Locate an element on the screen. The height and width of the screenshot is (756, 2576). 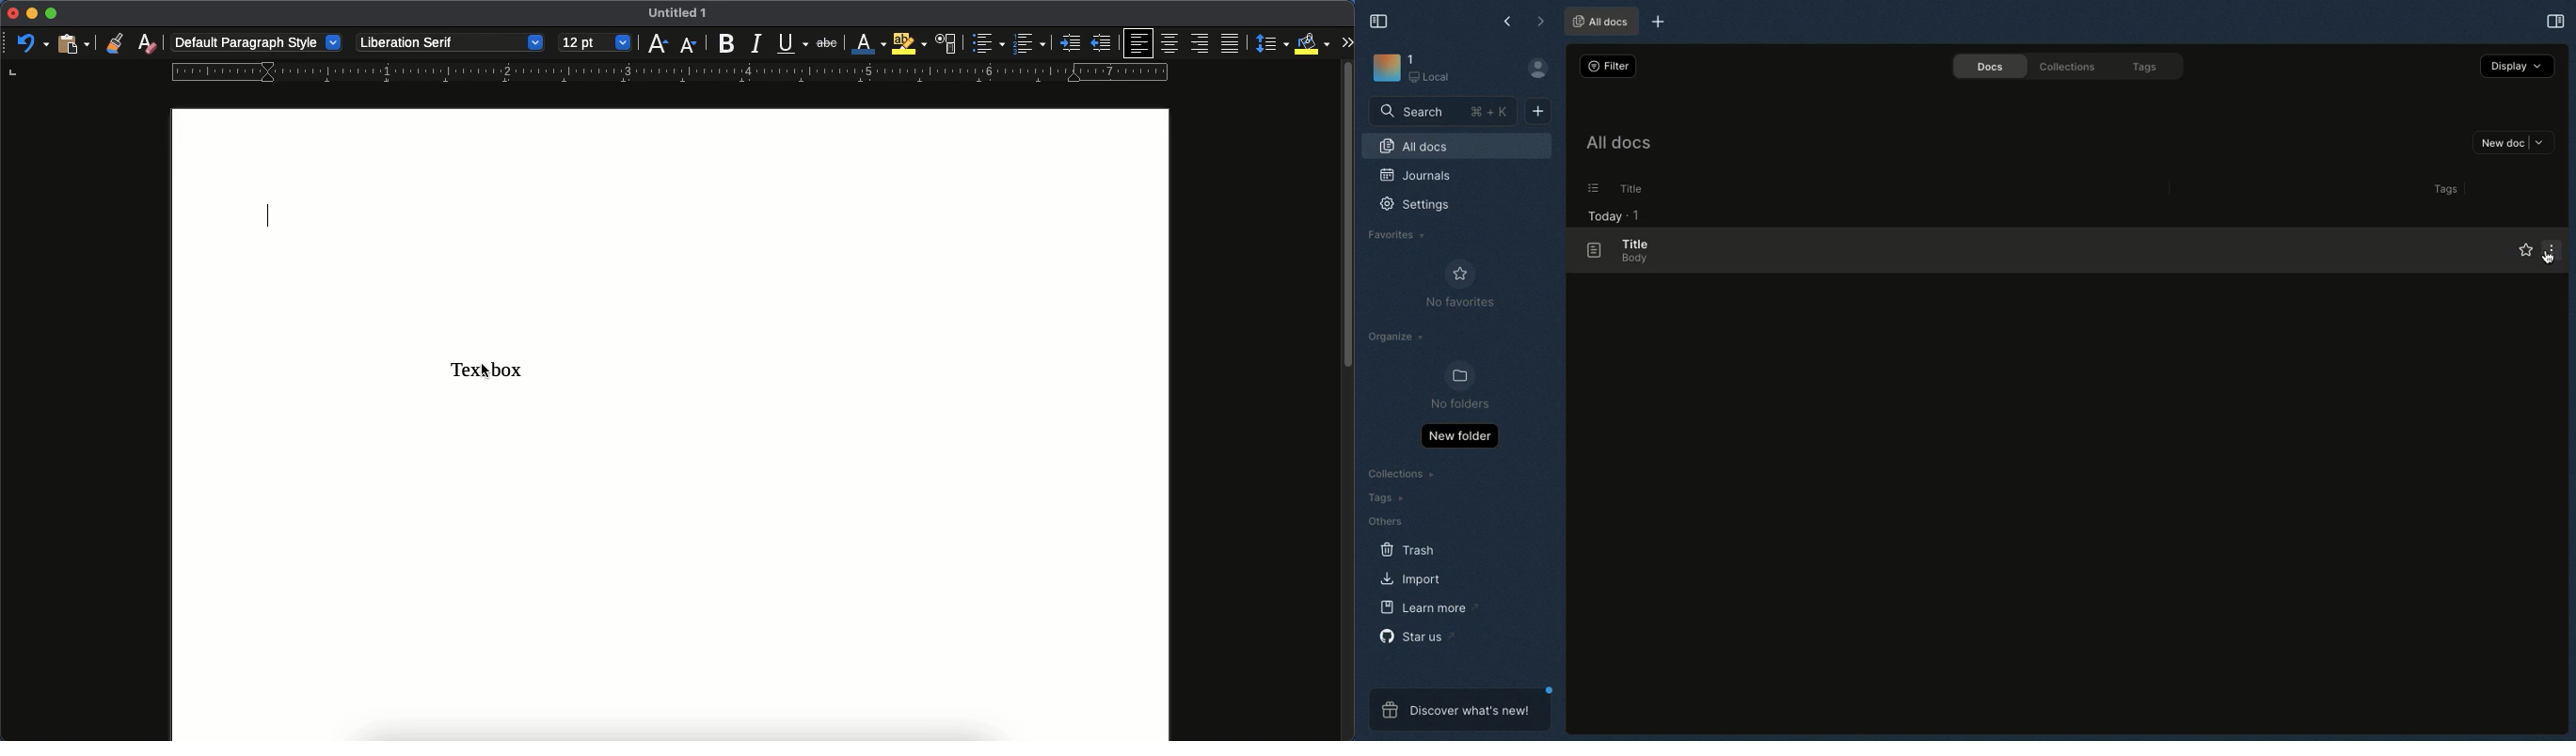
Trash is located at coordinates (1408, 550).